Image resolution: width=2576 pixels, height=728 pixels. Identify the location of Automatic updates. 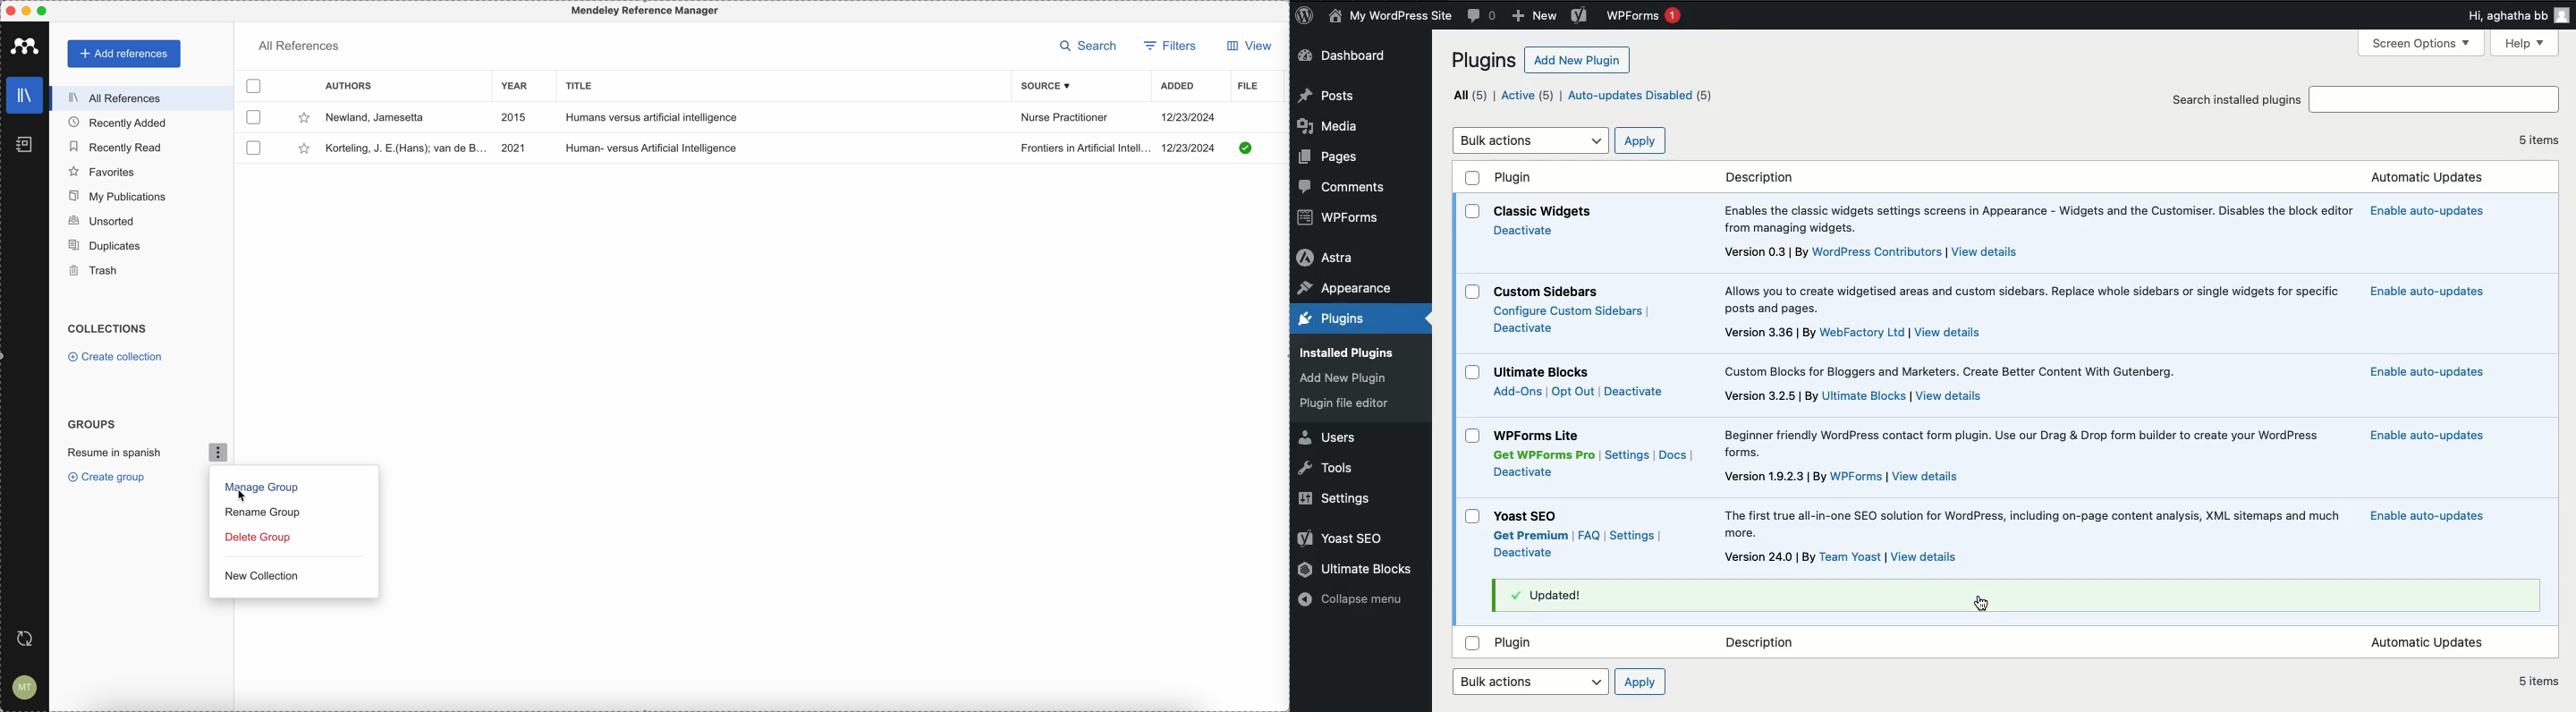
(2425, 178).